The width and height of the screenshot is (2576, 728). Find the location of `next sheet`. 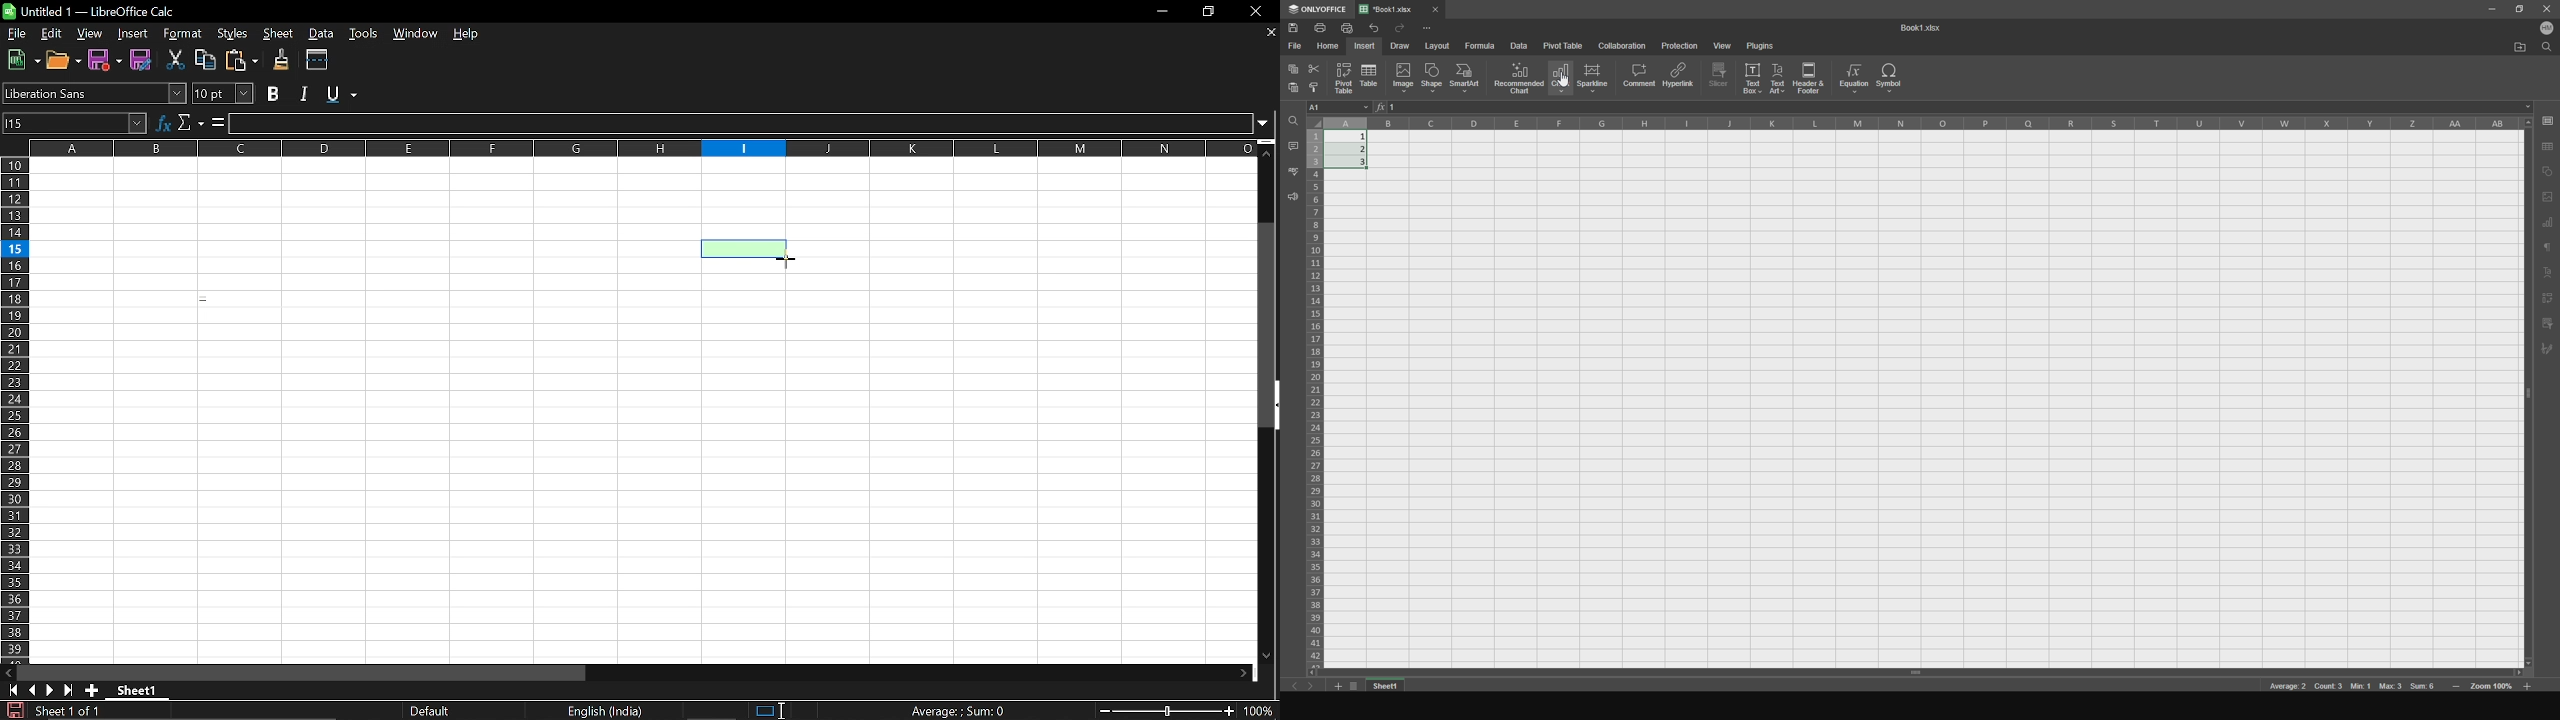

next sheet is located at coordinates (1317, 689).